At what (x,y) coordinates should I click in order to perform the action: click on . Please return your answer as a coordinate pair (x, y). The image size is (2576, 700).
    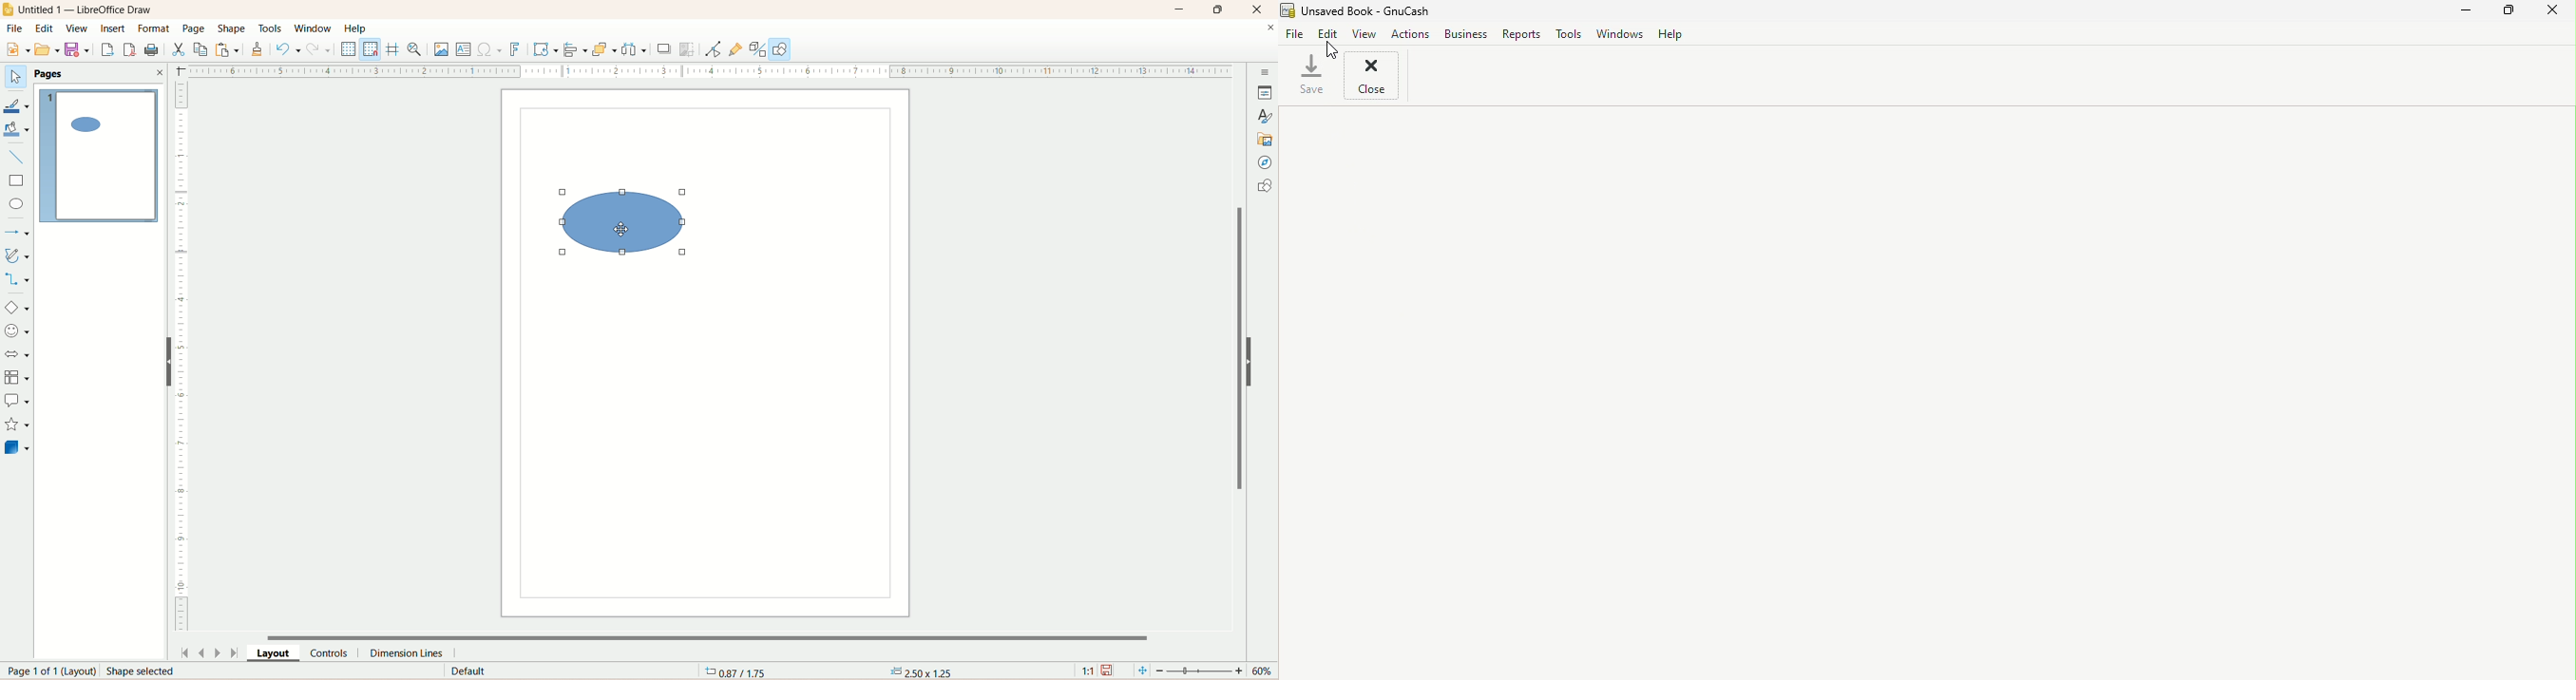
    Looking at the image, I should click on (441, 49).